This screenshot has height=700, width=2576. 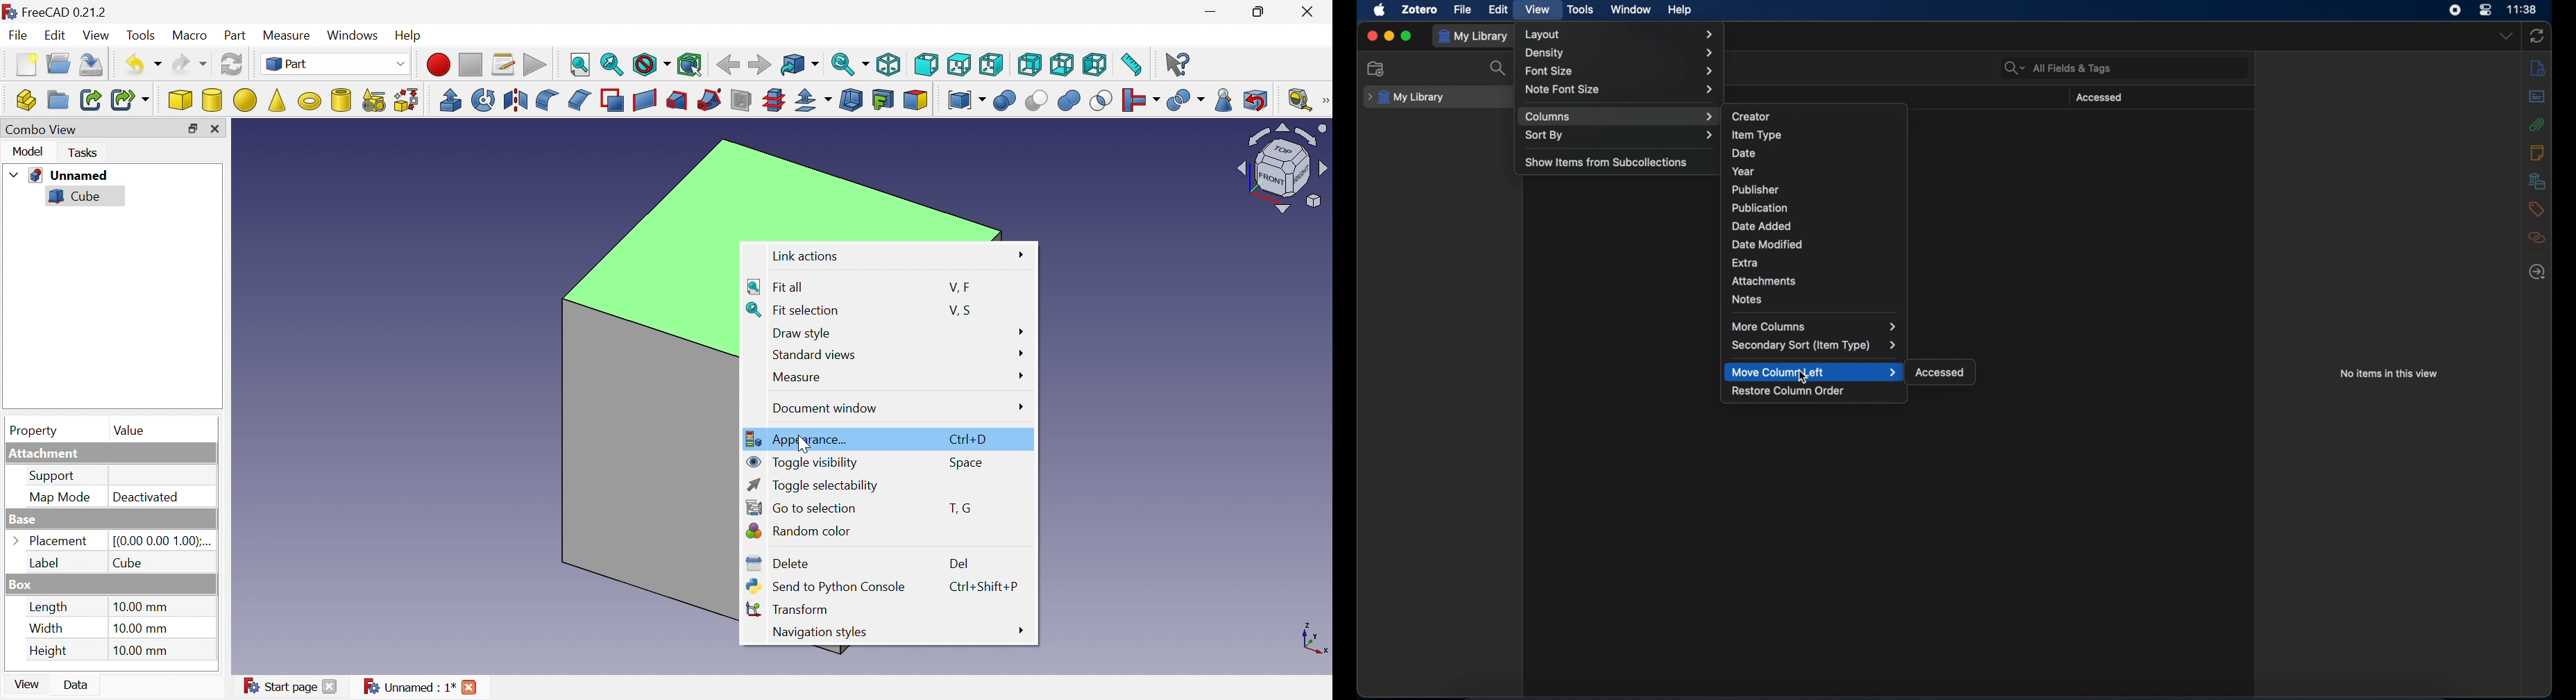 What do you see at coordinates (48, 651) in the screenshot?
I see `Height` at bounding box center [48, 651].